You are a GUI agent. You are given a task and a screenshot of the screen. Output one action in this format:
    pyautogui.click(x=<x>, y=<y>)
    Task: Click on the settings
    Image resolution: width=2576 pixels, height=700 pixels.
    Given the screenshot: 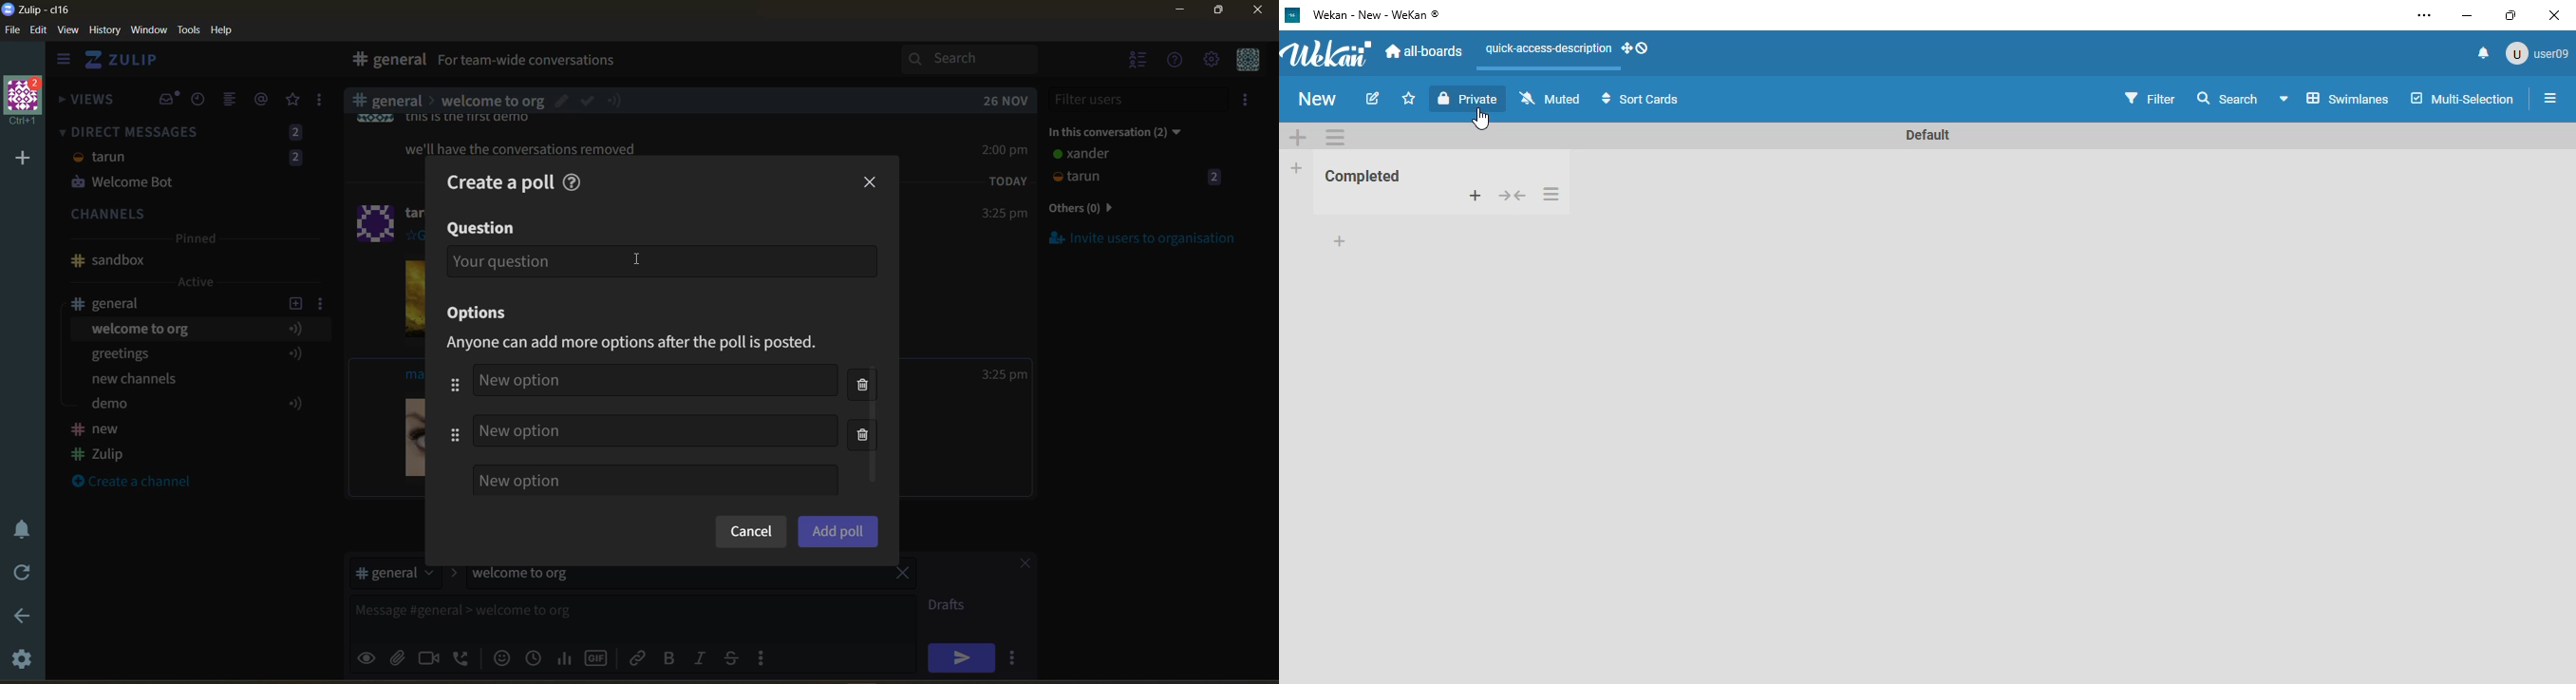 What is the action you would take?
    pyautogui.click(x=23, y=661)
    